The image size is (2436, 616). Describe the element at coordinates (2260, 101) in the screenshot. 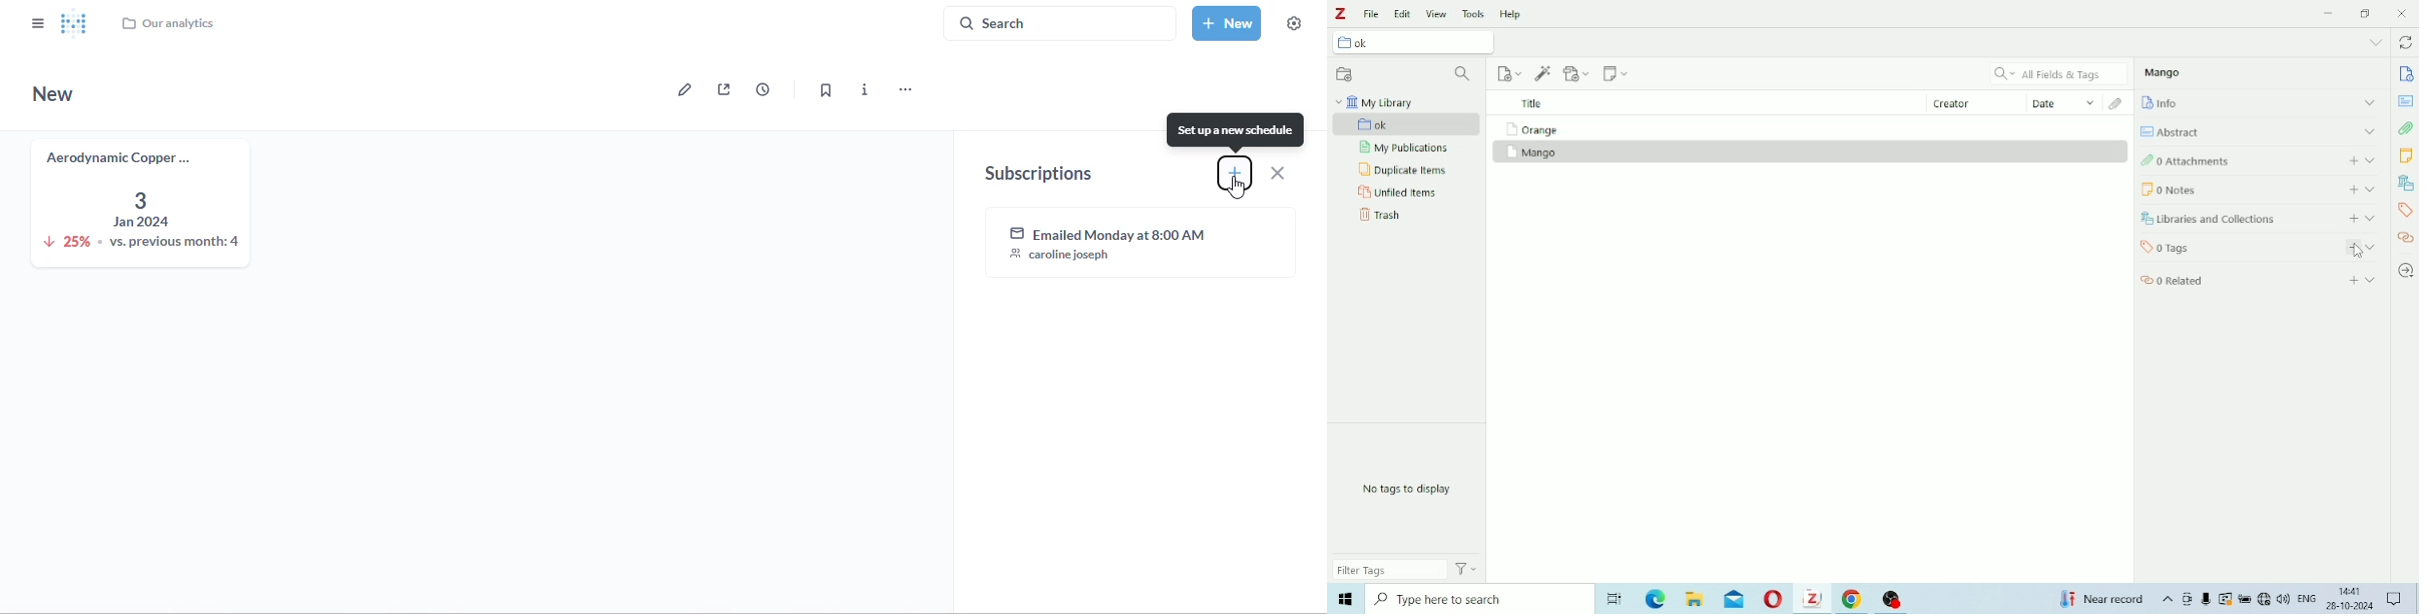

I see `Info` at that location.